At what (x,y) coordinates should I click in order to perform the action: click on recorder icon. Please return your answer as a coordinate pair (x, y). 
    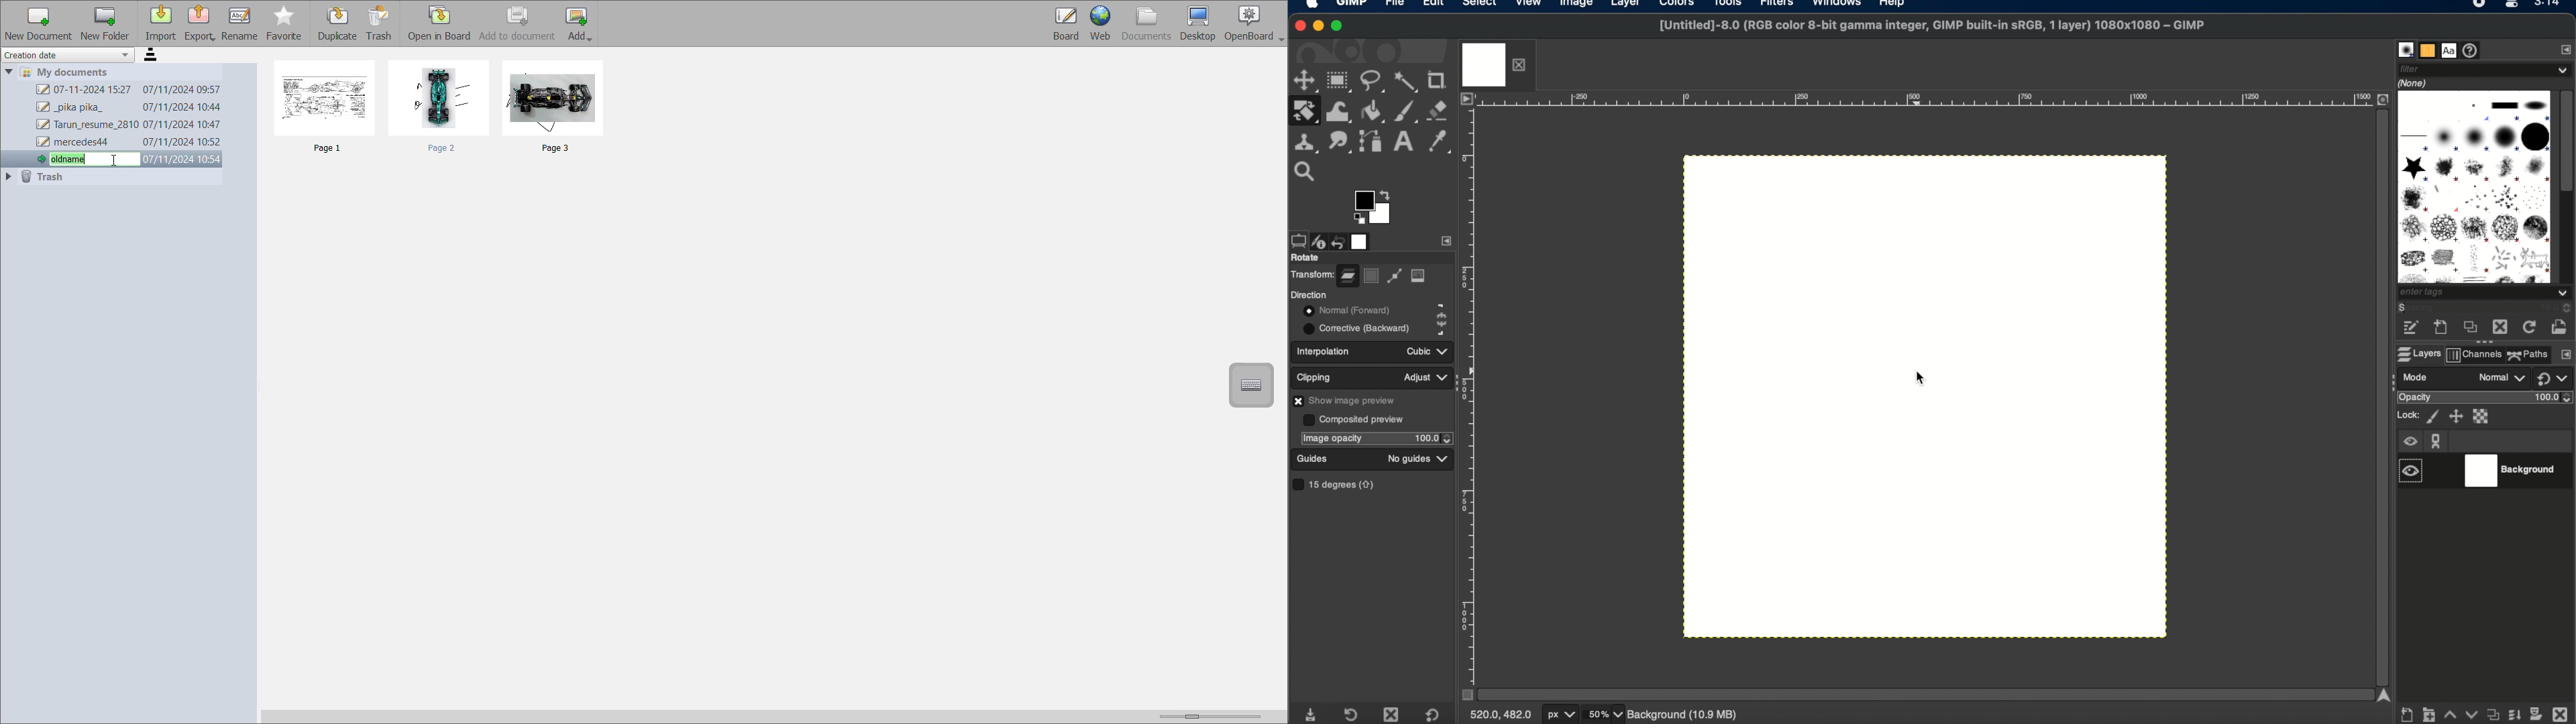
    Looking at the image, I should click on (2477, 5).